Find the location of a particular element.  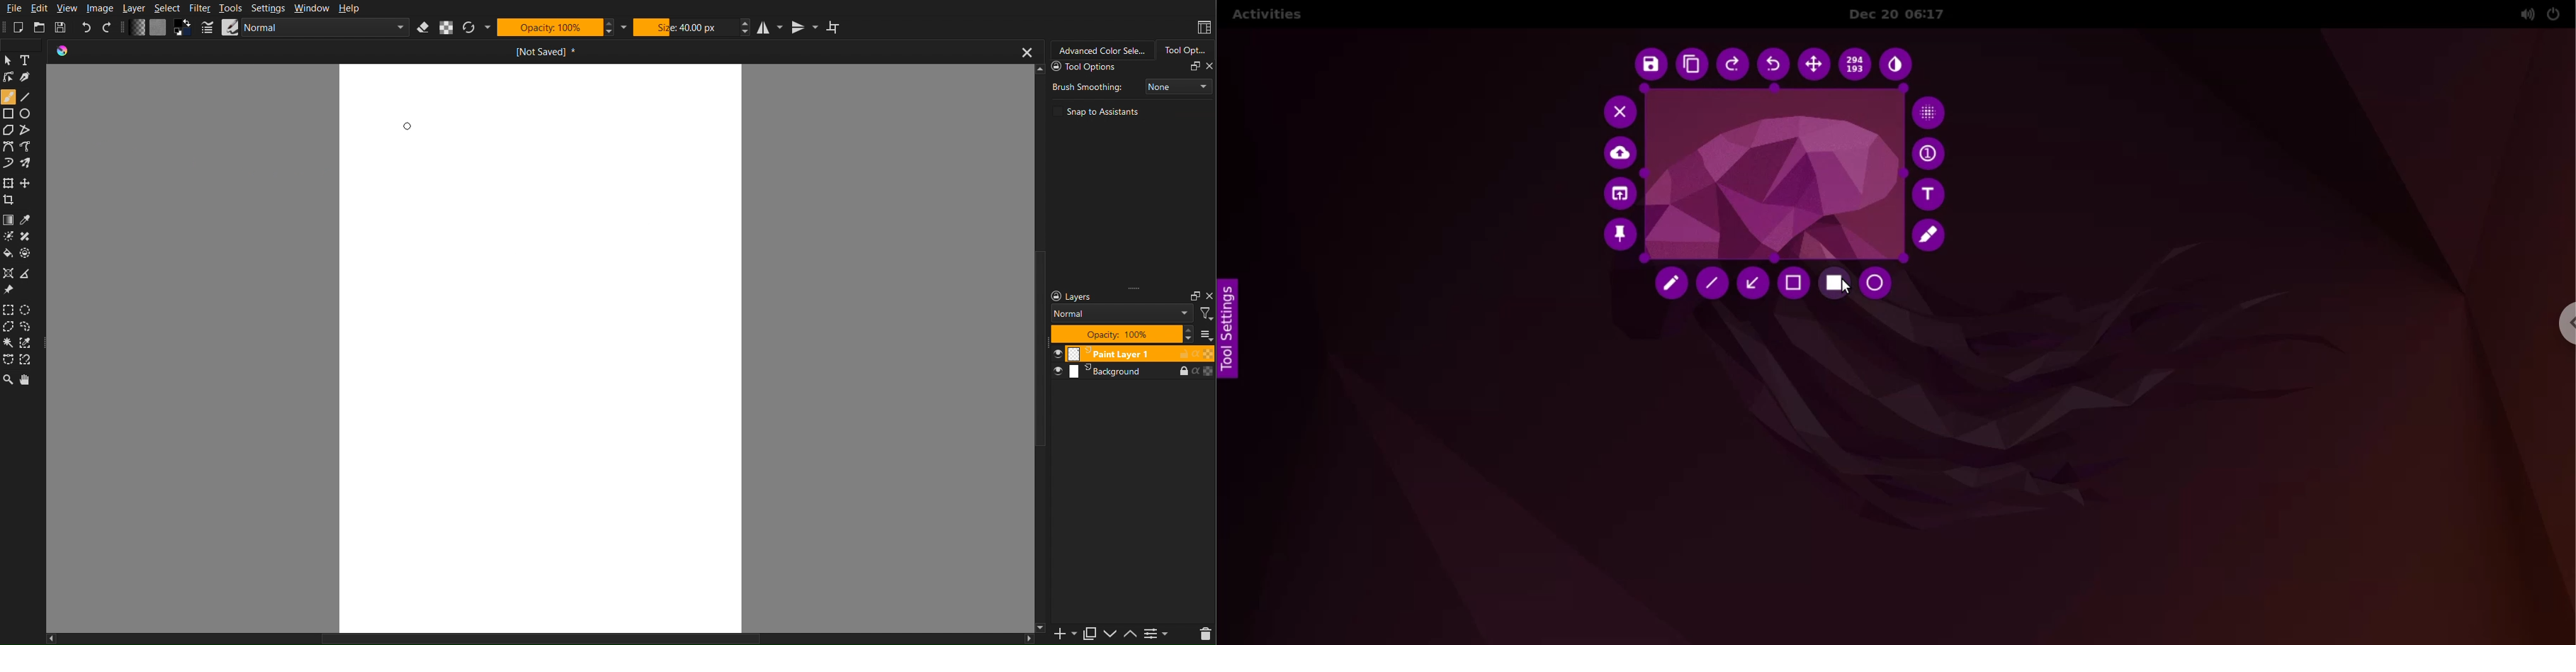

Work Space is located at coordinates (541, 345).